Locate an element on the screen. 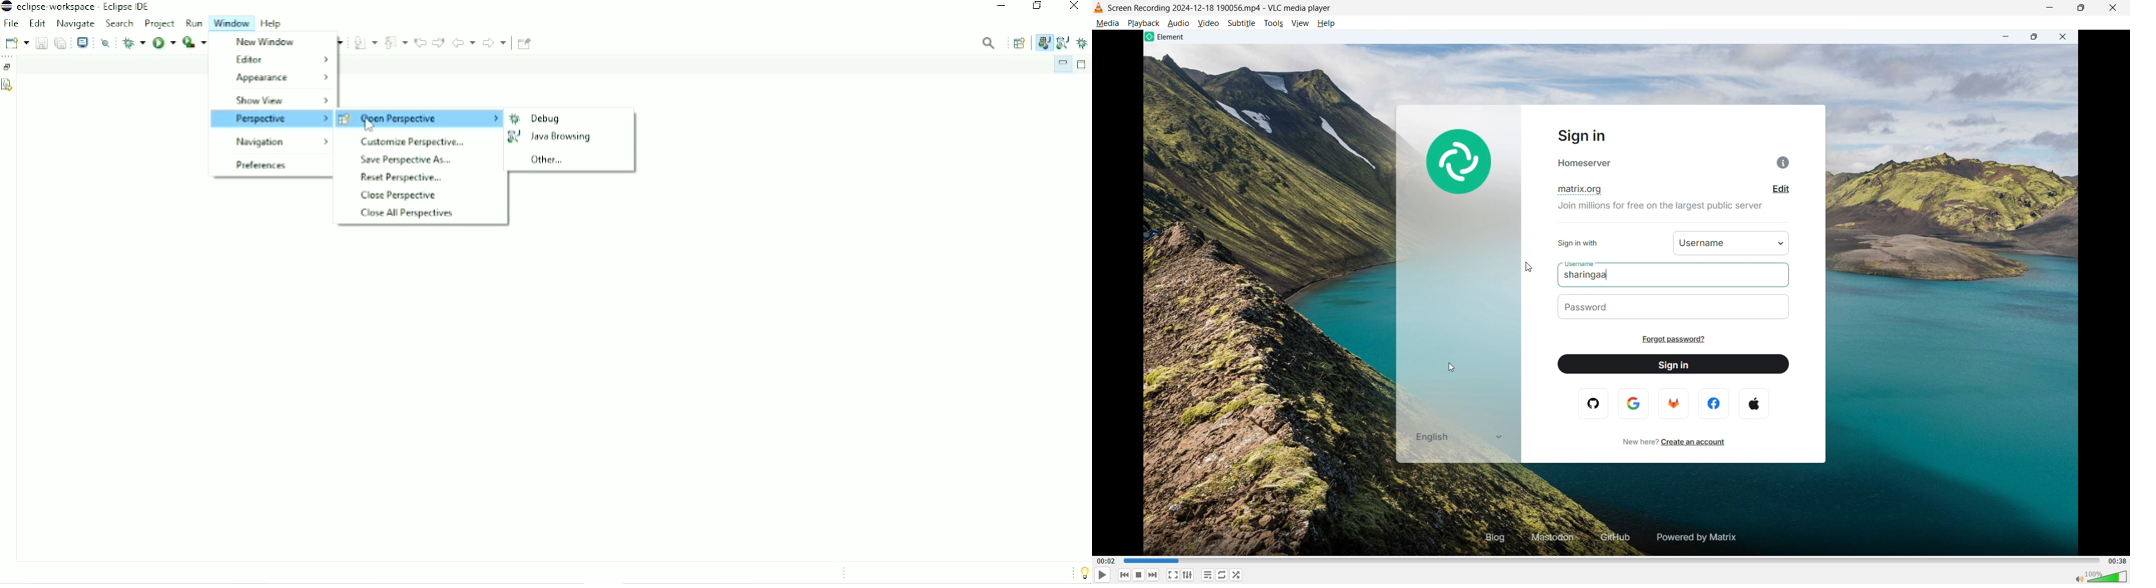 The height and width of the screenshot is (588, 2156). Logo  is located at coordinates (1099, 8).